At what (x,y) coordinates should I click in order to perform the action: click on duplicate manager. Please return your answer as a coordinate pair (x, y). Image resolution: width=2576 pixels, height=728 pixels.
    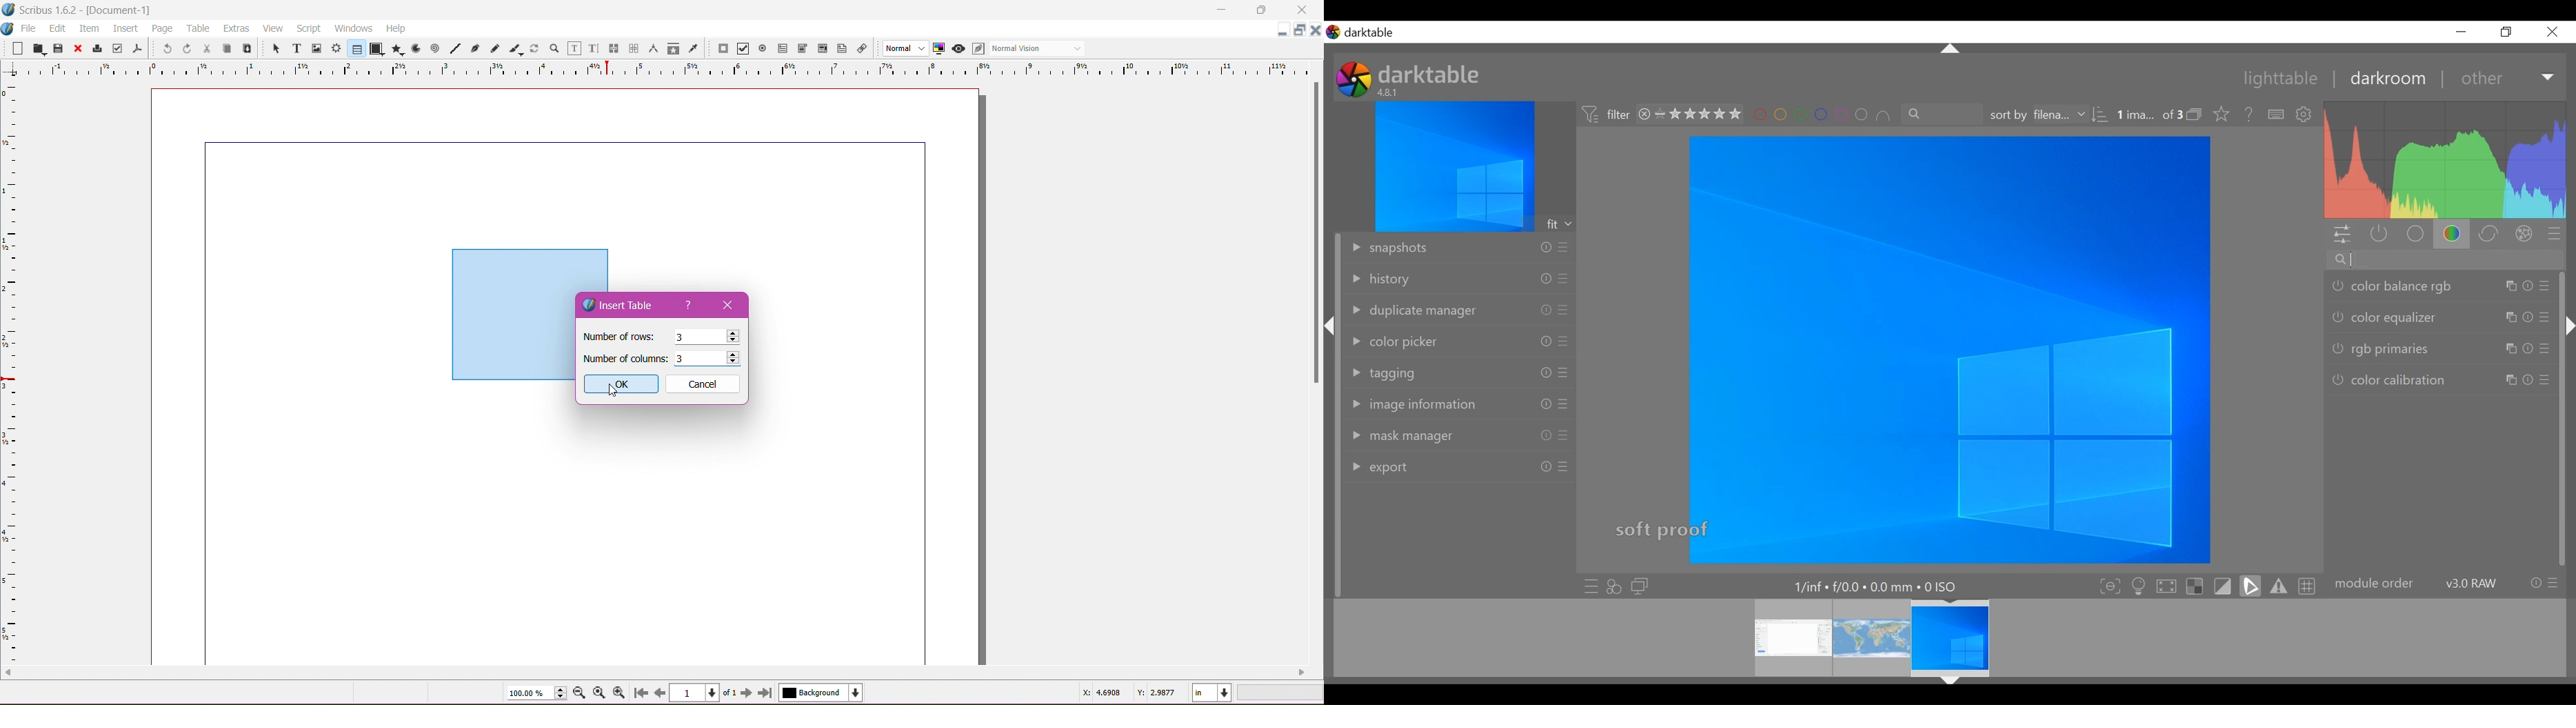
    Looking at the image, I should click on (1411, 311).